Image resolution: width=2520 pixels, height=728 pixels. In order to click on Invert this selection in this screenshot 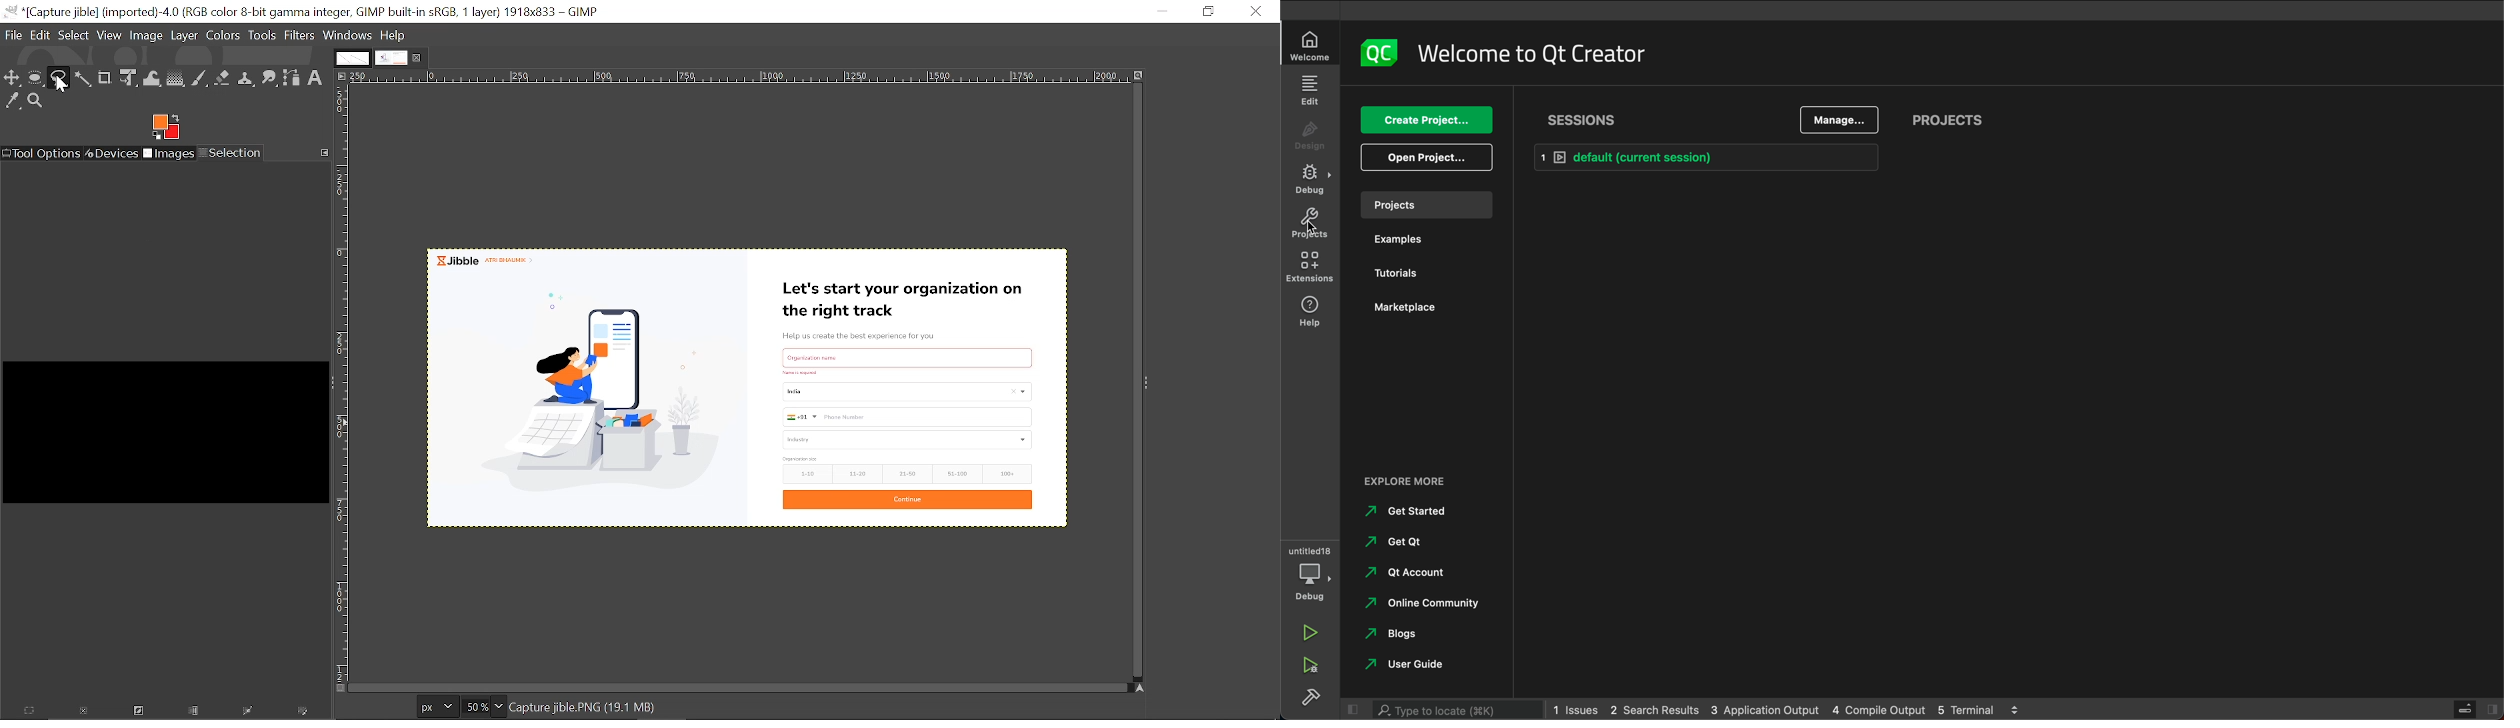, I will do `click(135, 713)`.